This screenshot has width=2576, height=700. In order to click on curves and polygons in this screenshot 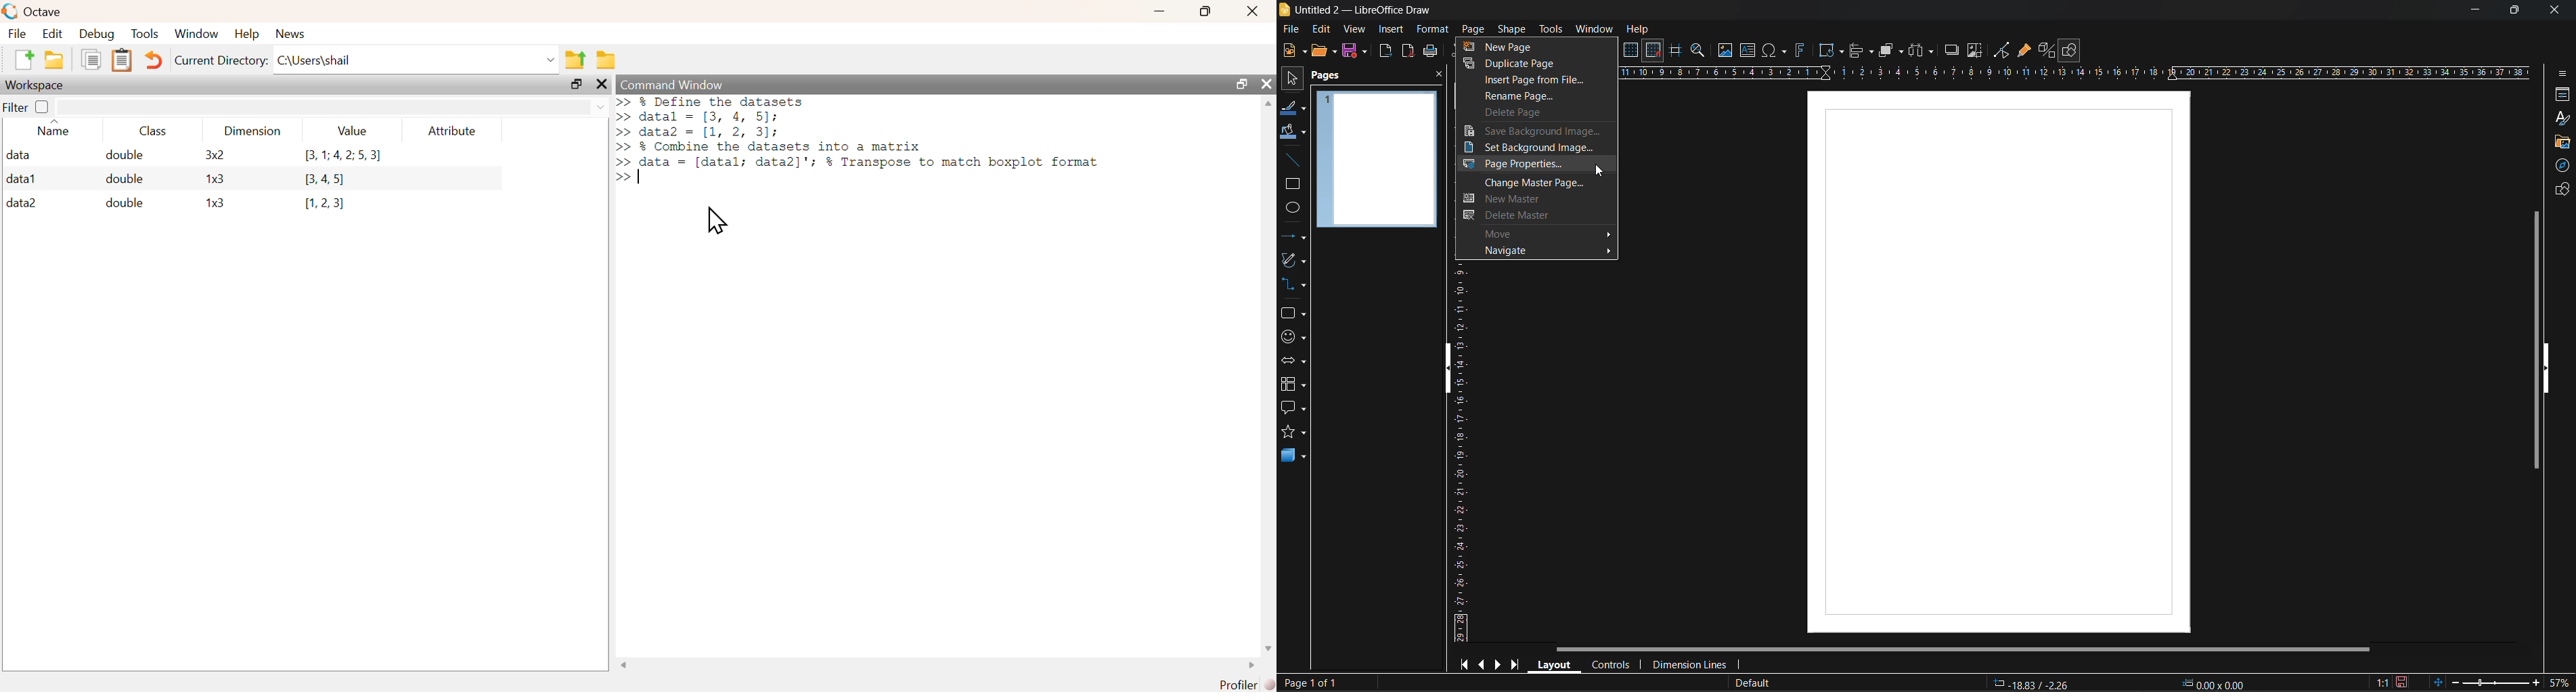, I will do `click(1294, 262)`.